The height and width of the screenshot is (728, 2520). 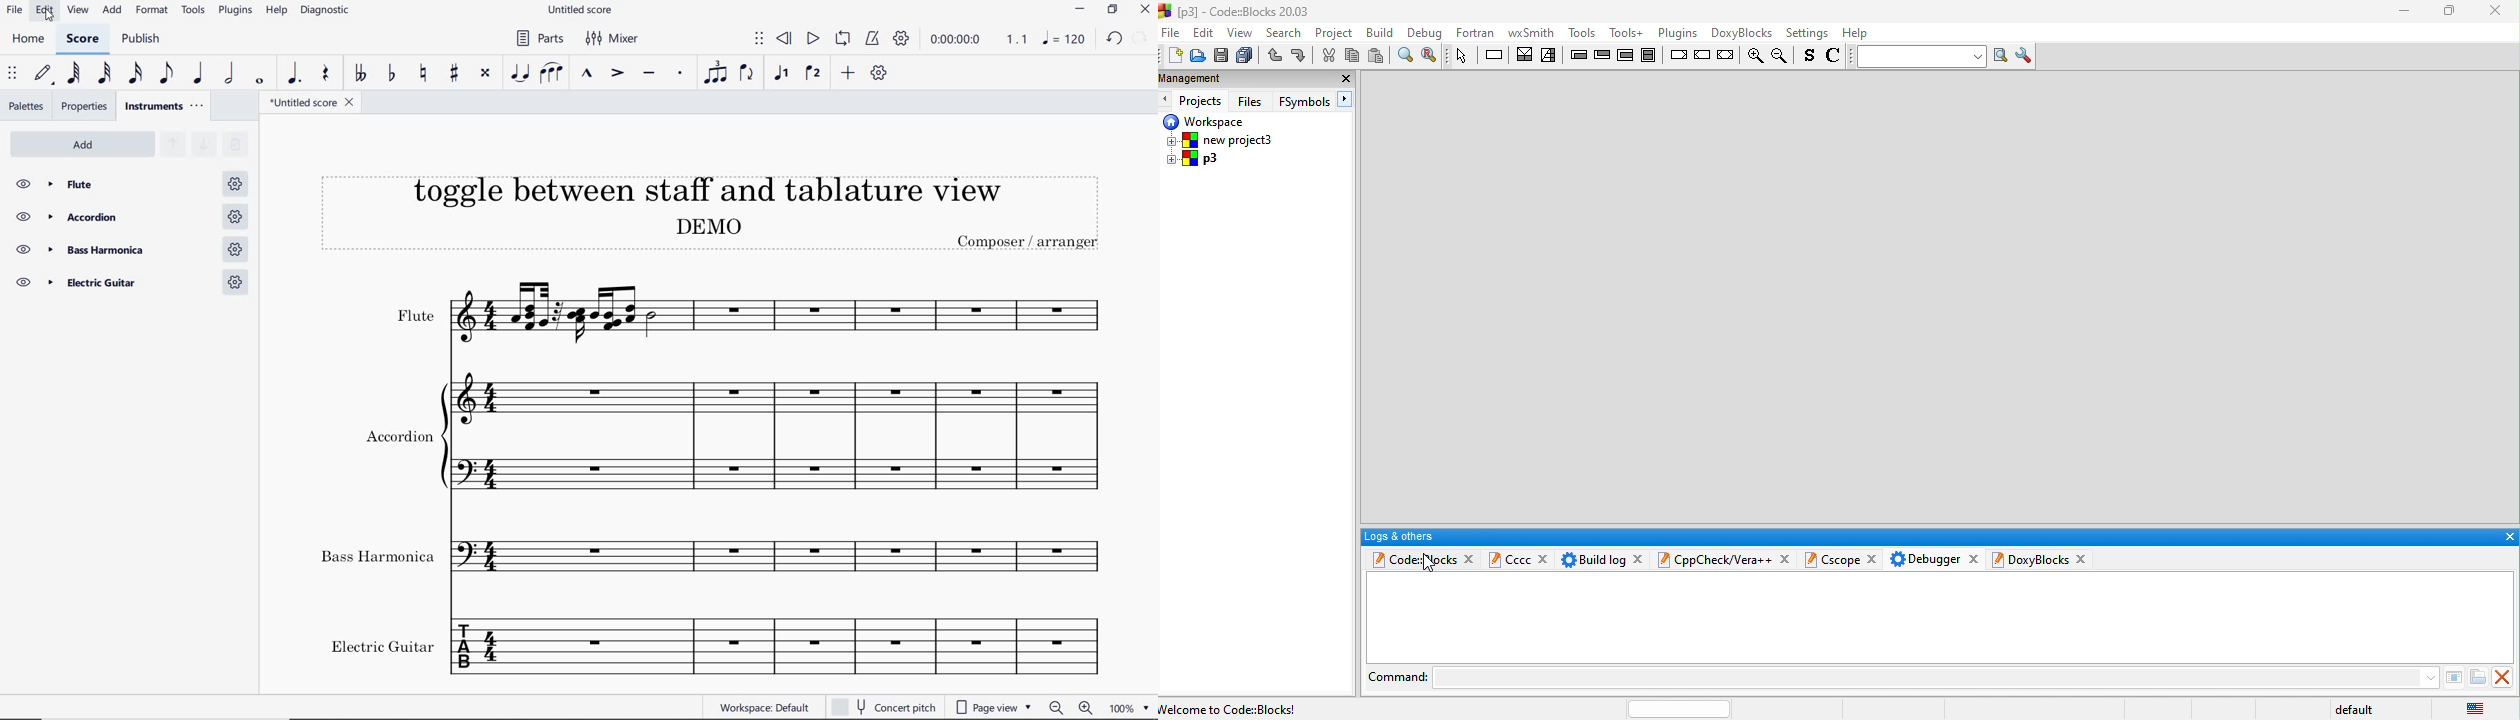 What do you see at coordinates (1381, 32) in the screenshot?
I see `build` at bounding box center [1381, 32].